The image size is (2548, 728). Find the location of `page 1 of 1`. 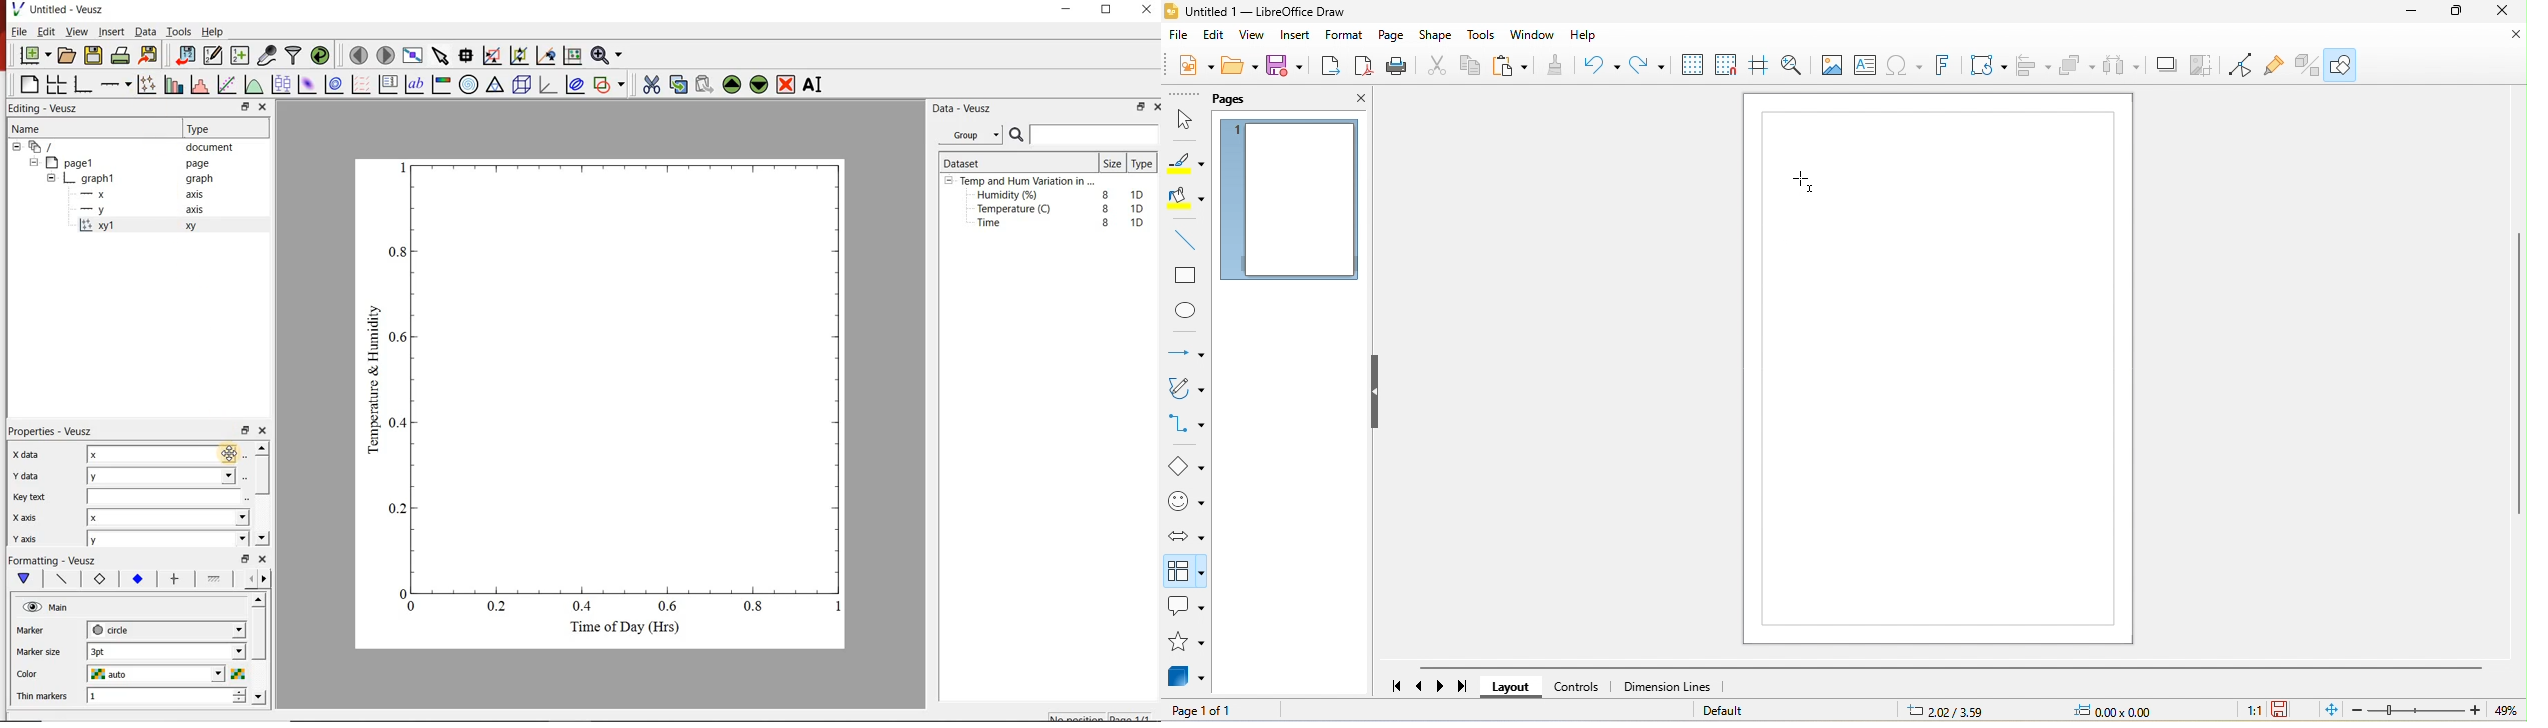

page 1 of 1 is located at coordinates (1213, 712).